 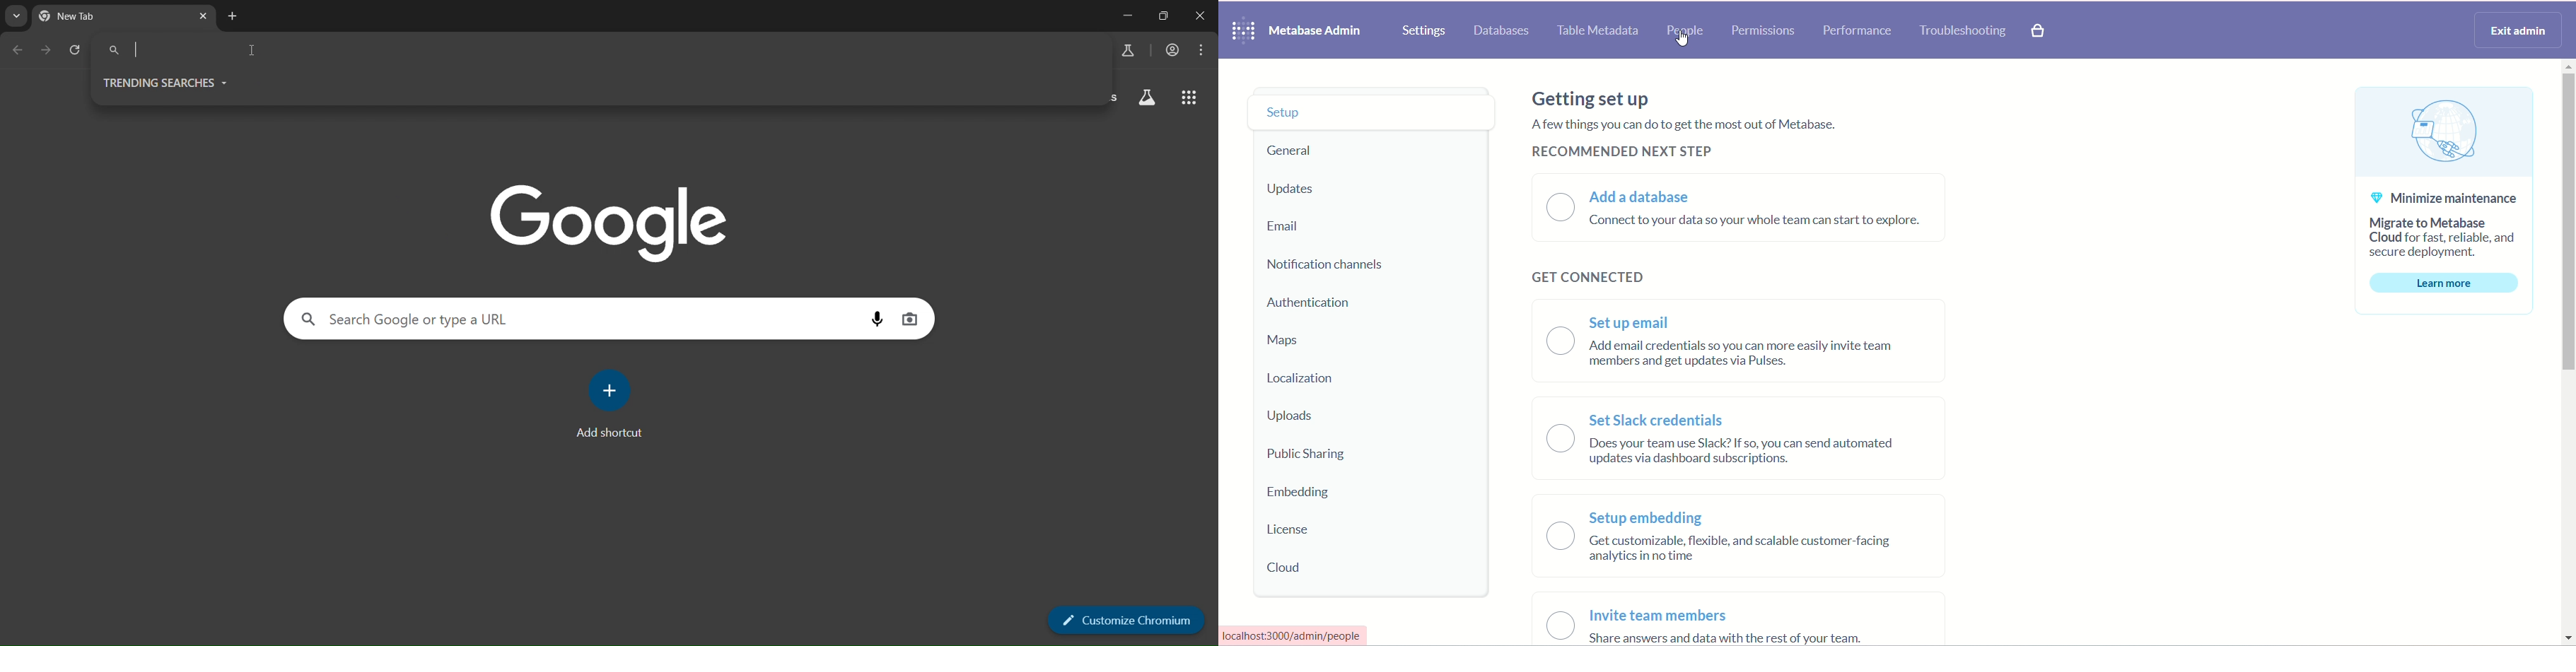 What do you see at coordinates (1559, 483) in the screenshot?
I see `toggle button` at bounding box center [1559, 483].